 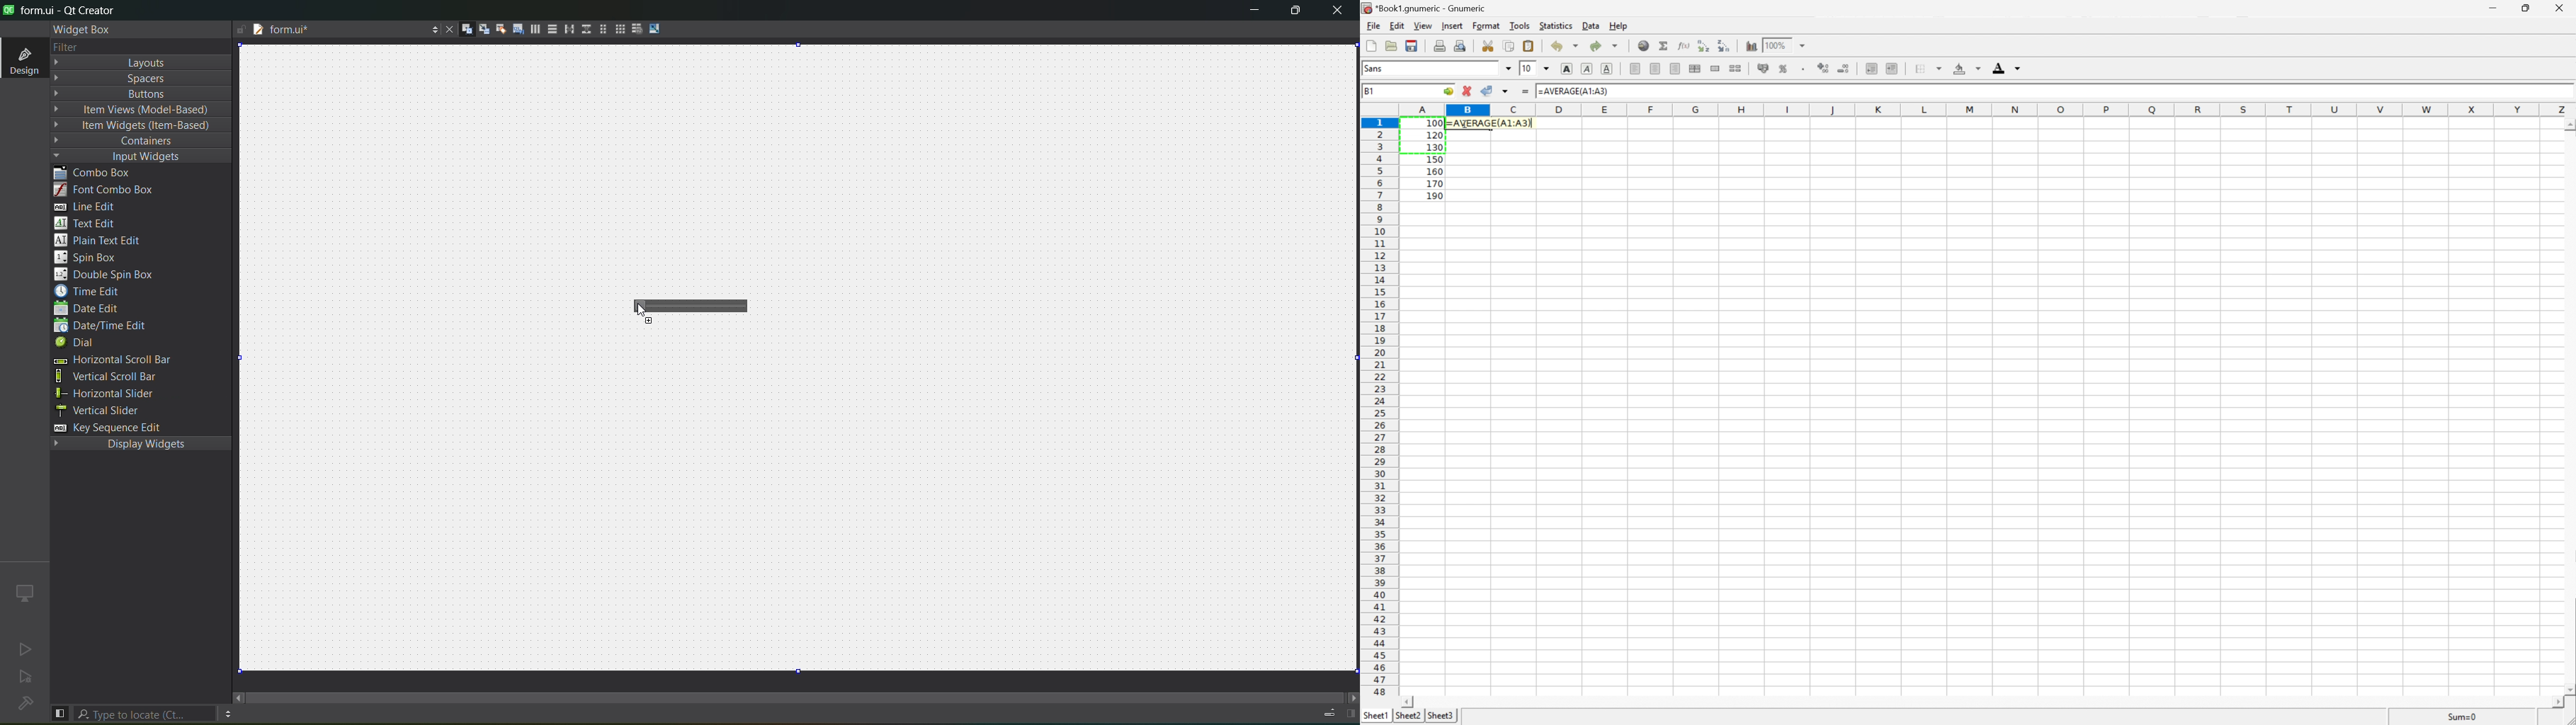 I want to click on double spin box, so click(x=118, y=274).